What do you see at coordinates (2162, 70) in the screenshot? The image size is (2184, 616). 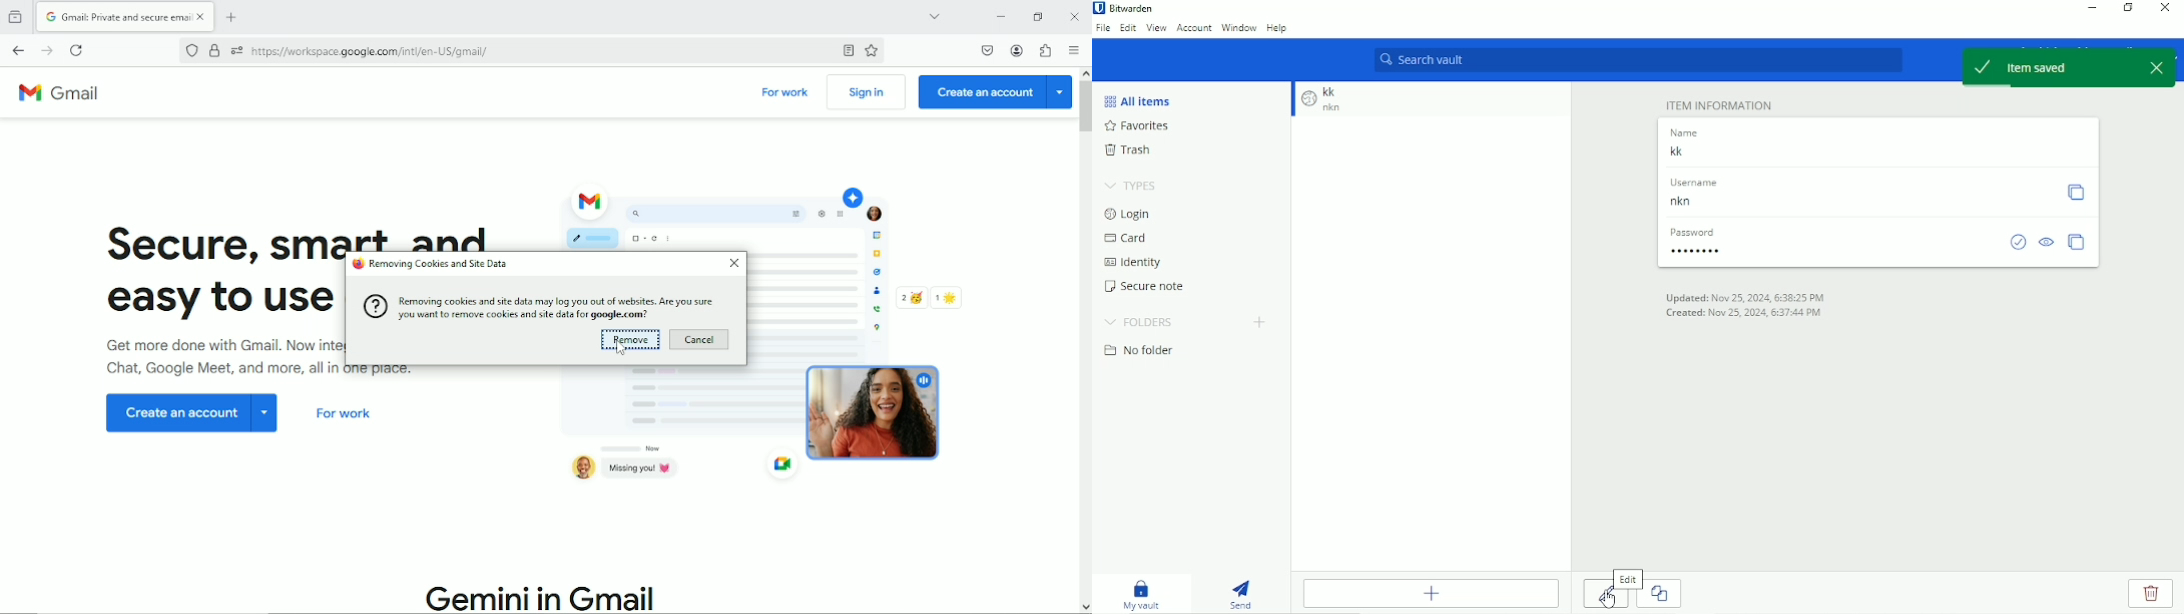 I see `close popup` at bounding box center [2162, 70].